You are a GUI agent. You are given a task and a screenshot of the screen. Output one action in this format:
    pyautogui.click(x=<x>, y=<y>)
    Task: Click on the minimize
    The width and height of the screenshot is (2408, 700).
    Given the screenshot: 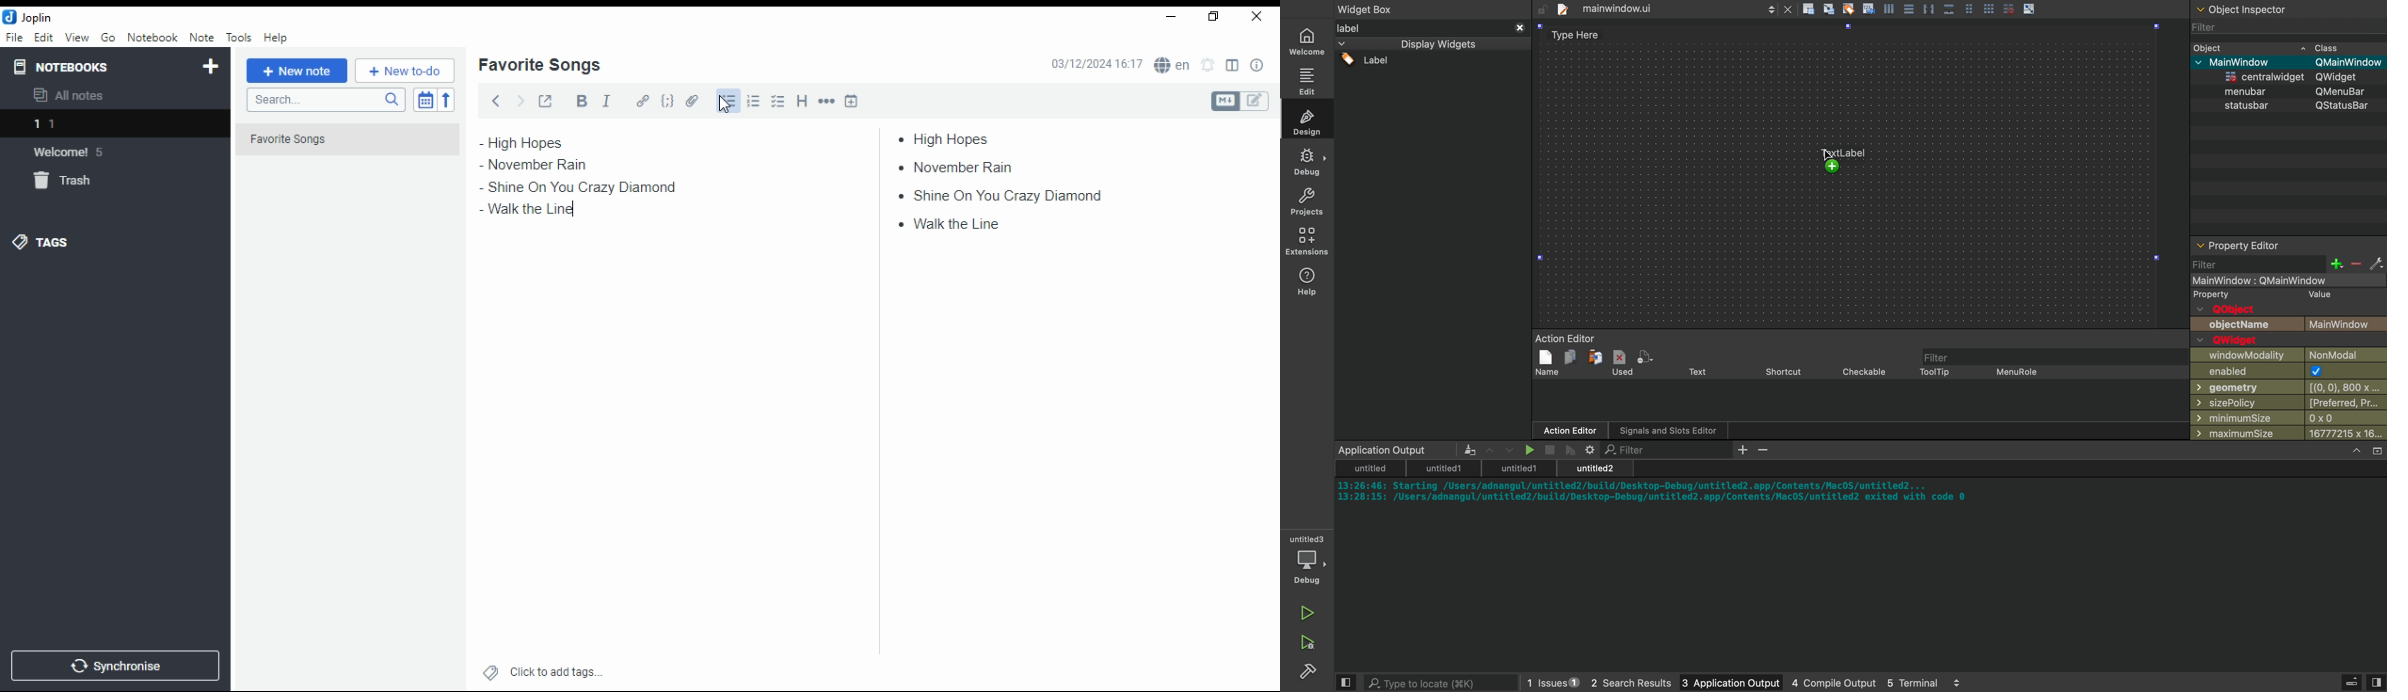 What is the action you would take?
    pyautogui.click(x=1168, y=18)
    